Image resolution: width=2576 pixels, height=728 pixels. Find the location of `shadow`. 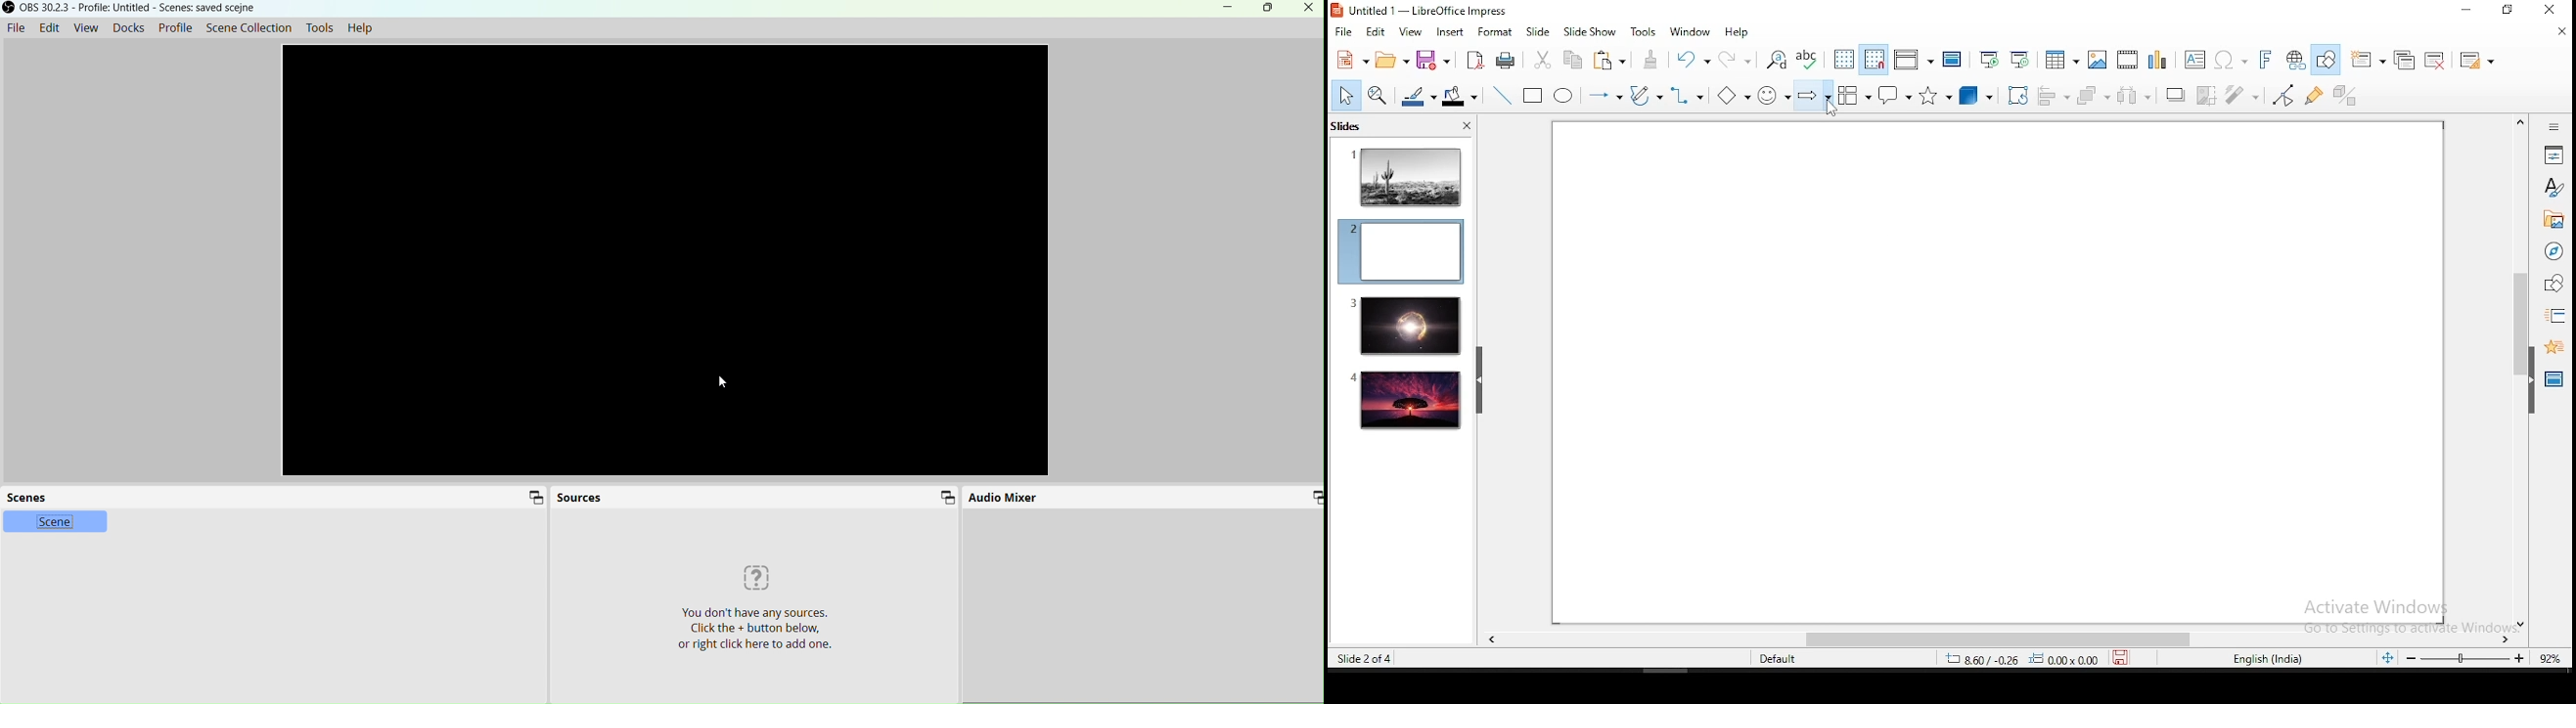

shadow is located at coordinates (2175, 93).